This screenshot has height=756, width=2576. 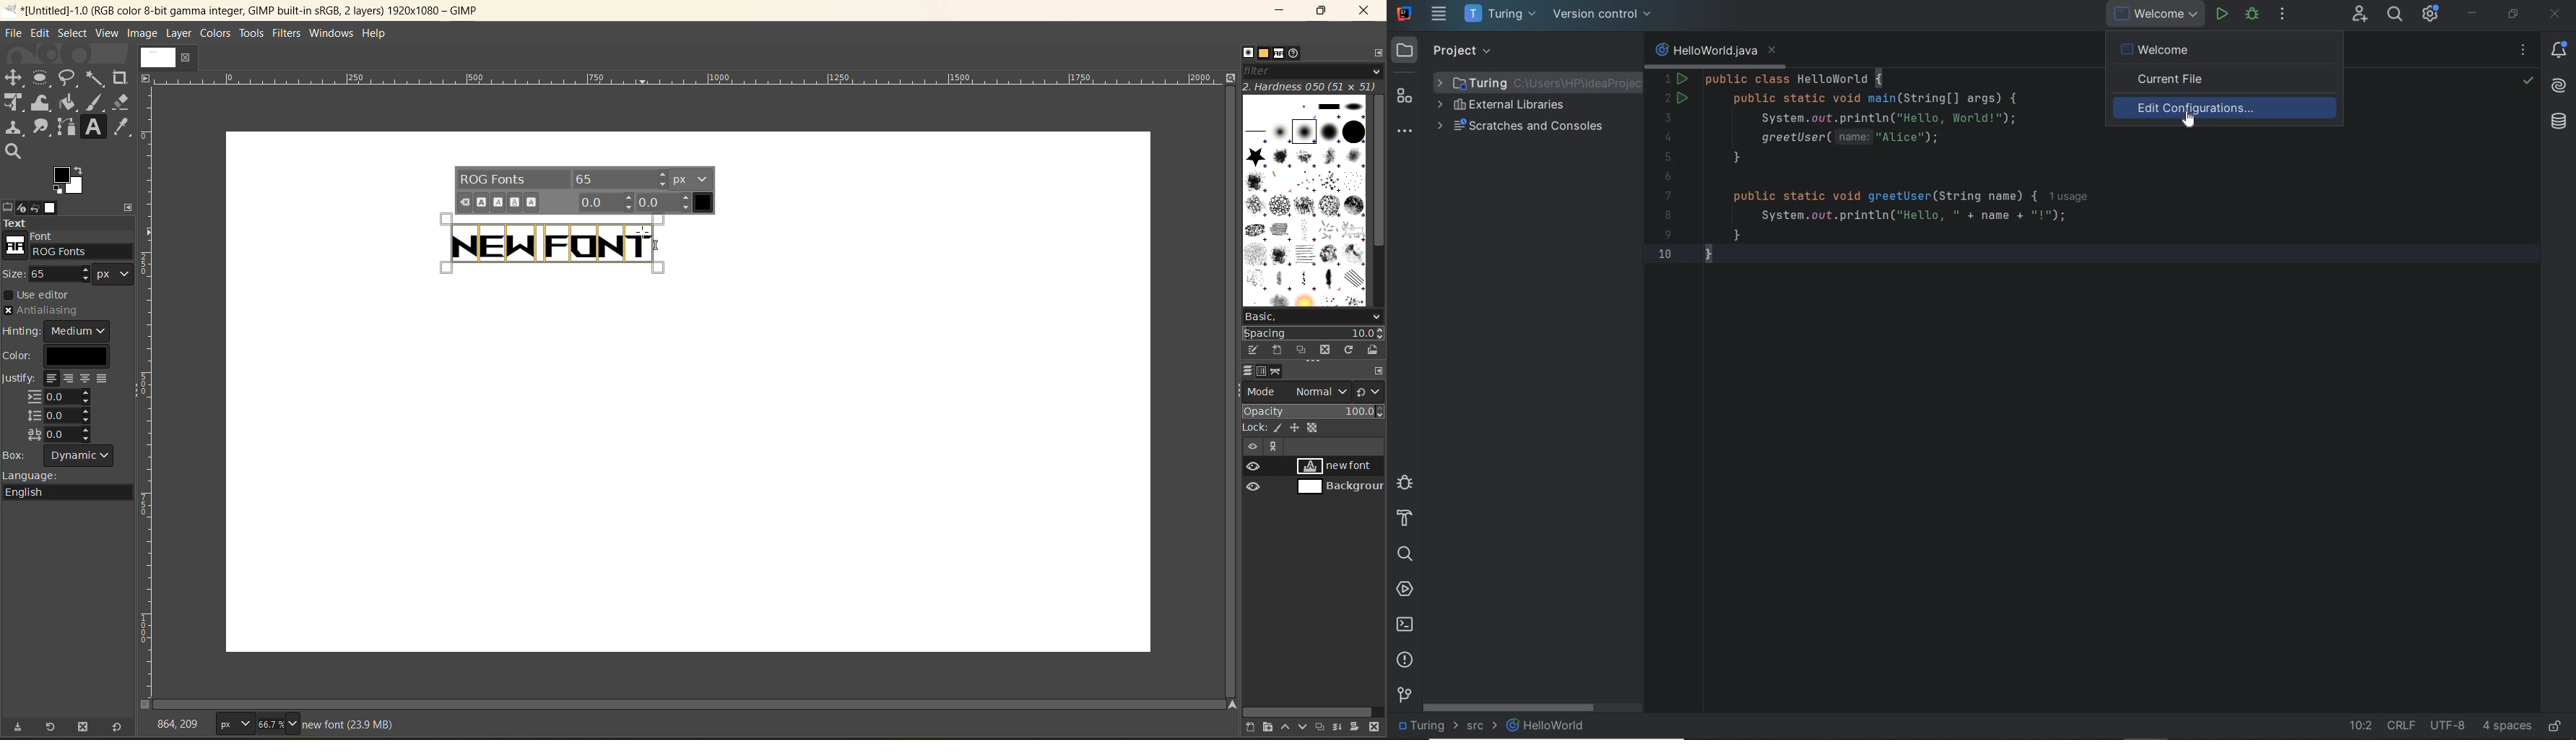 I want to click on file, so click(x=16, y=30).